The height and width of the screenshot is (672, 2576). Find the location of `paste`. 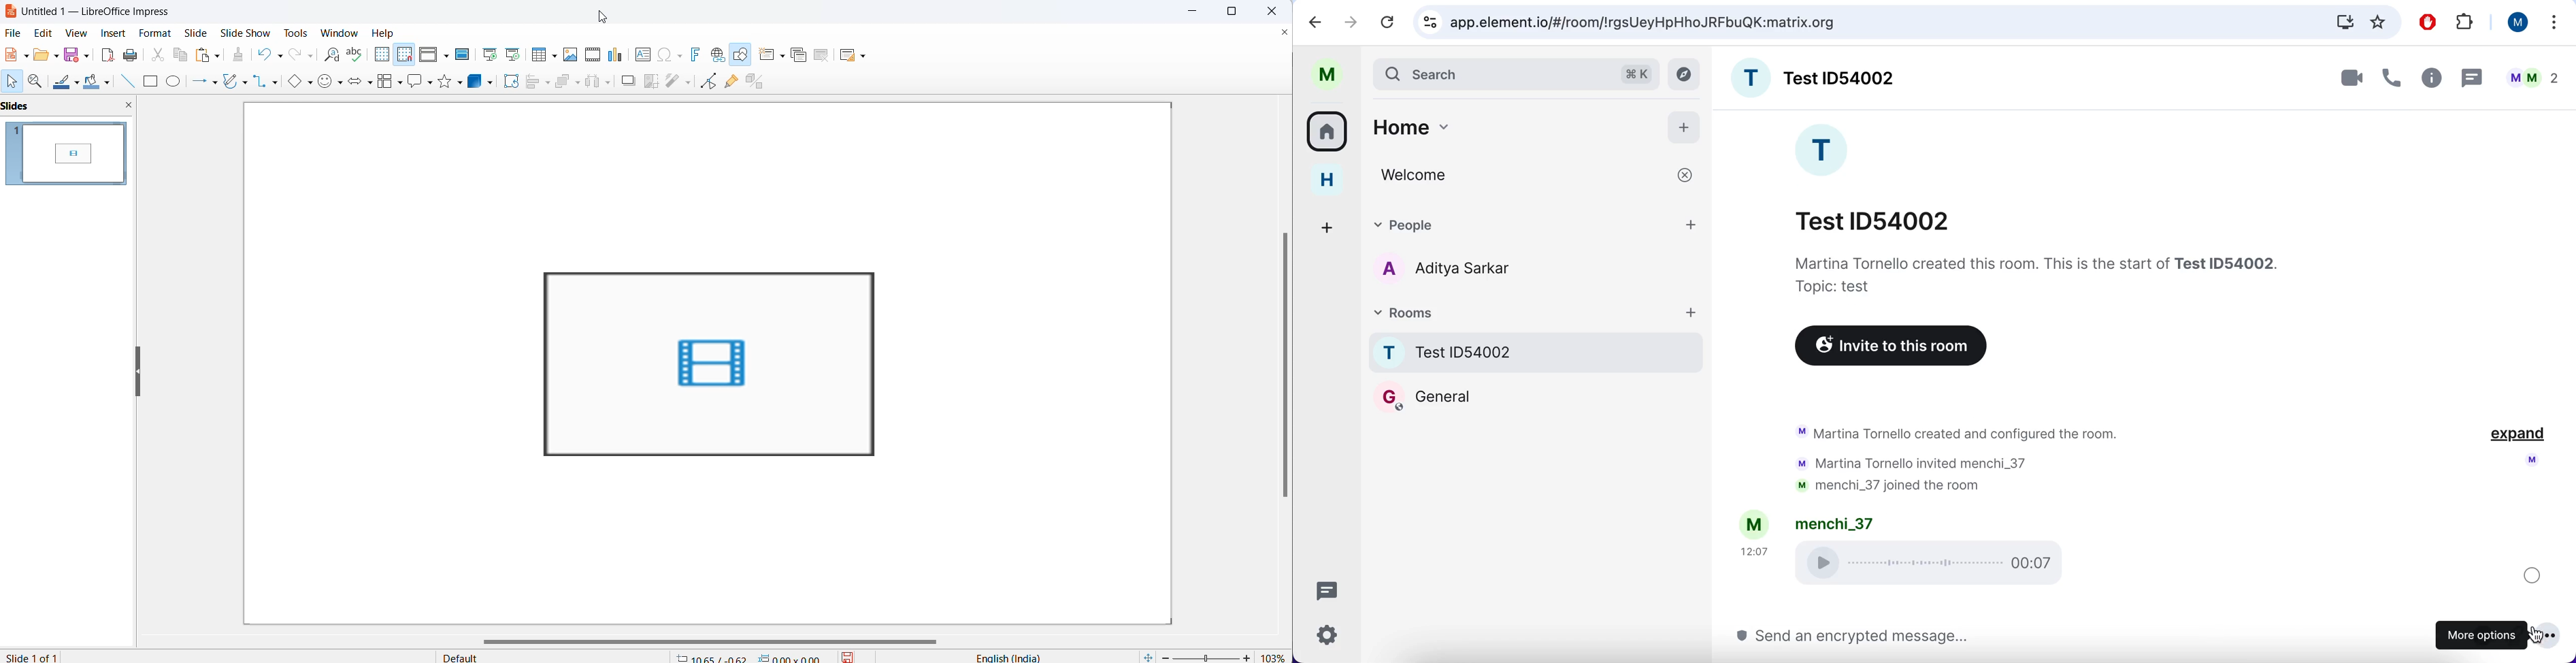

paste is located at coordinates (204, 55).